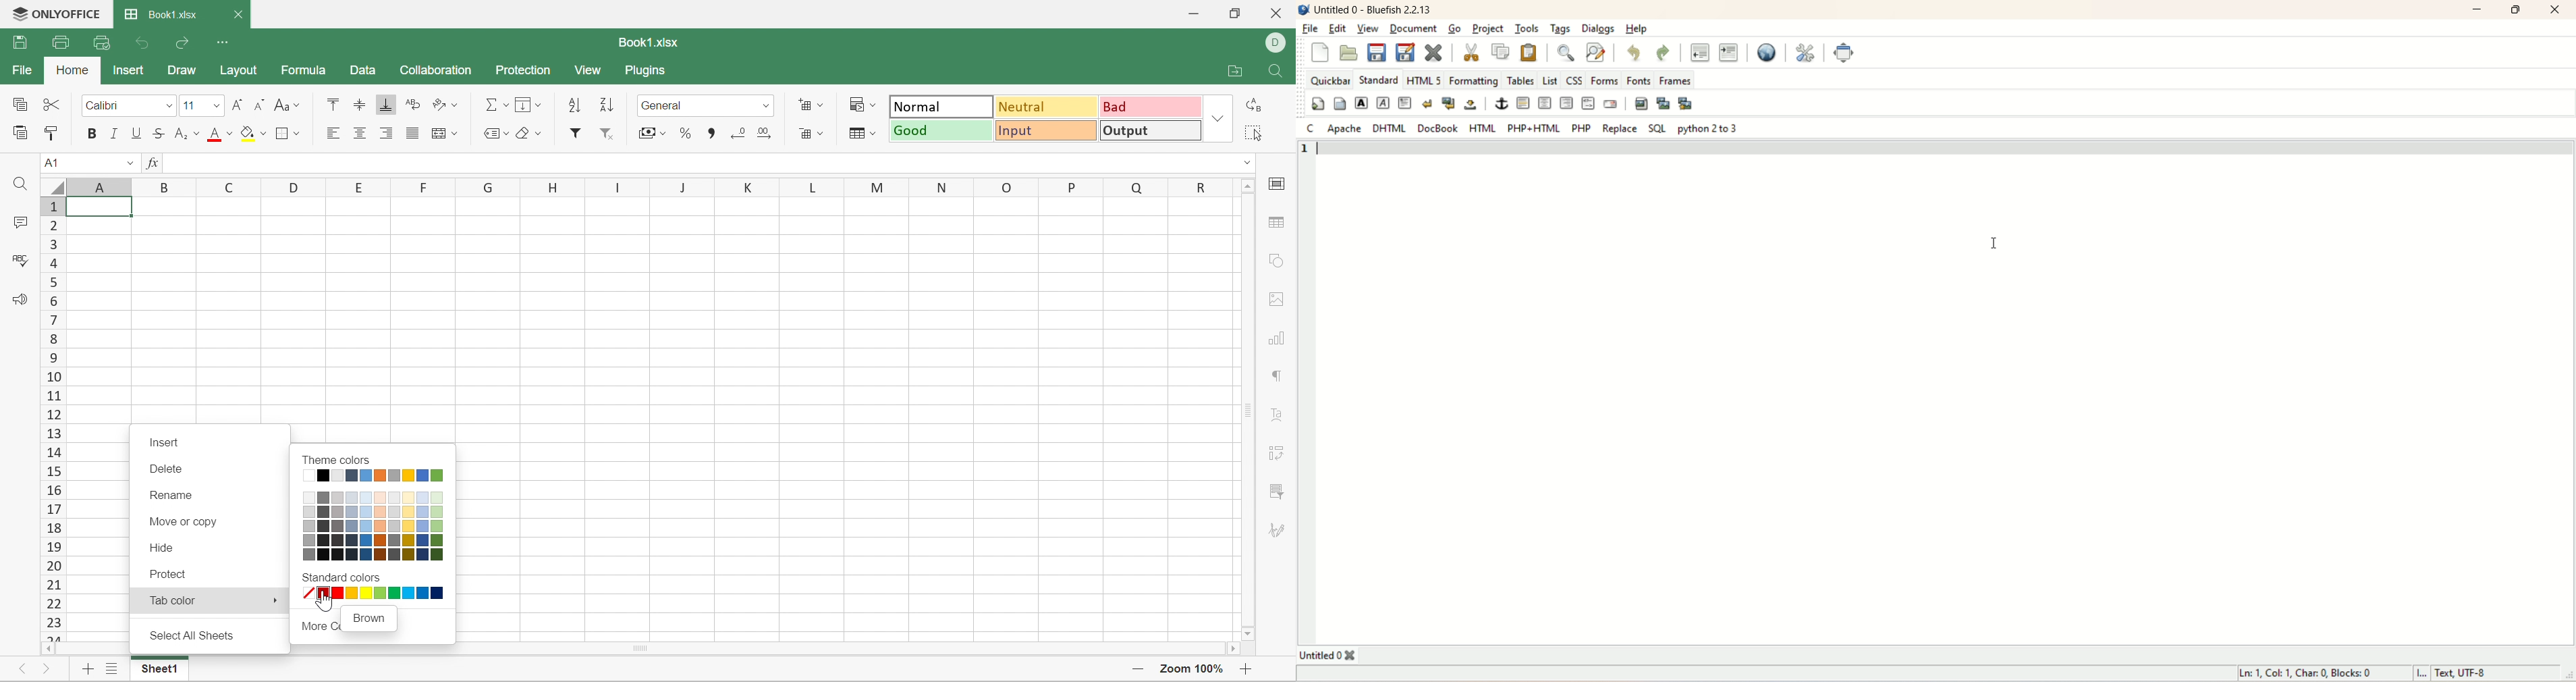 The height and width of the screenshot is (700, 2576). What do you see at coordinates (181, 522) in the screenshot?
I see `Move or copy` at bounding box center [181, 522].